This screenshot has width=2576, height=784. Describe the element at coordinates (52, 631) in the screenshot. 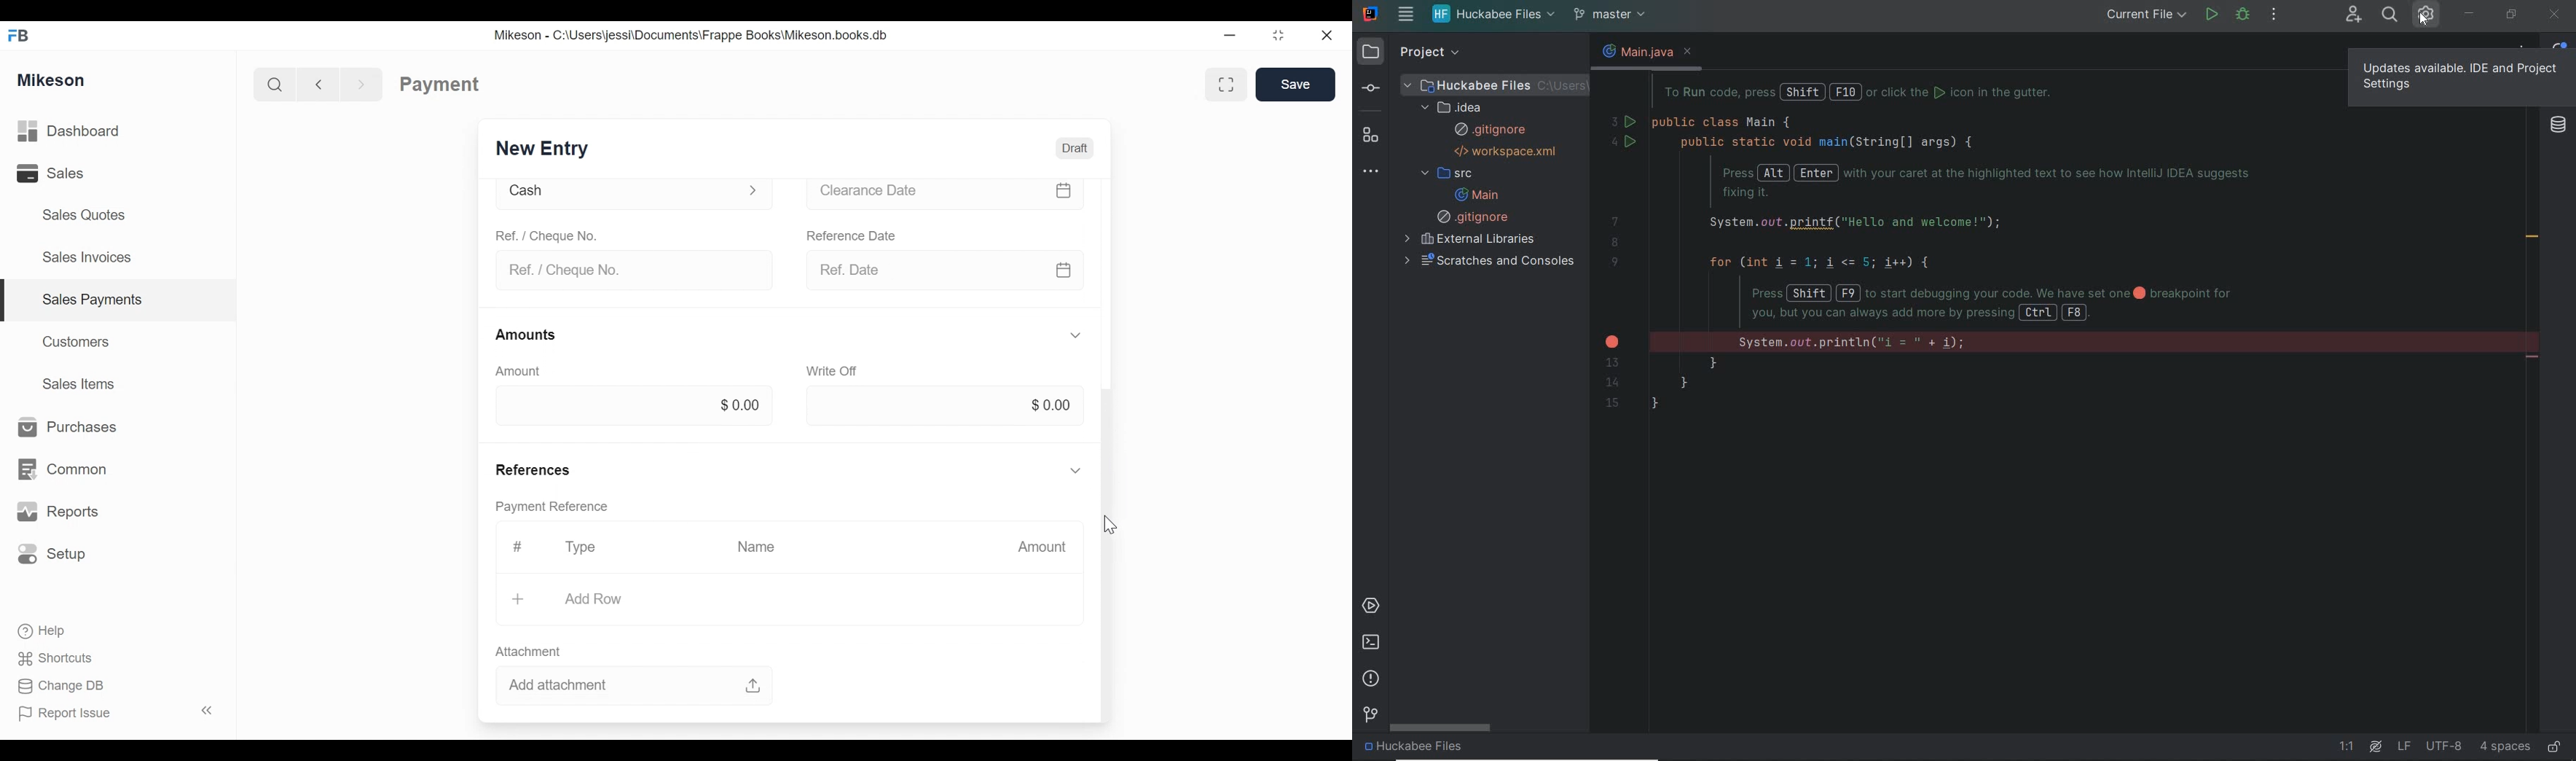

I see `Help` at that location.